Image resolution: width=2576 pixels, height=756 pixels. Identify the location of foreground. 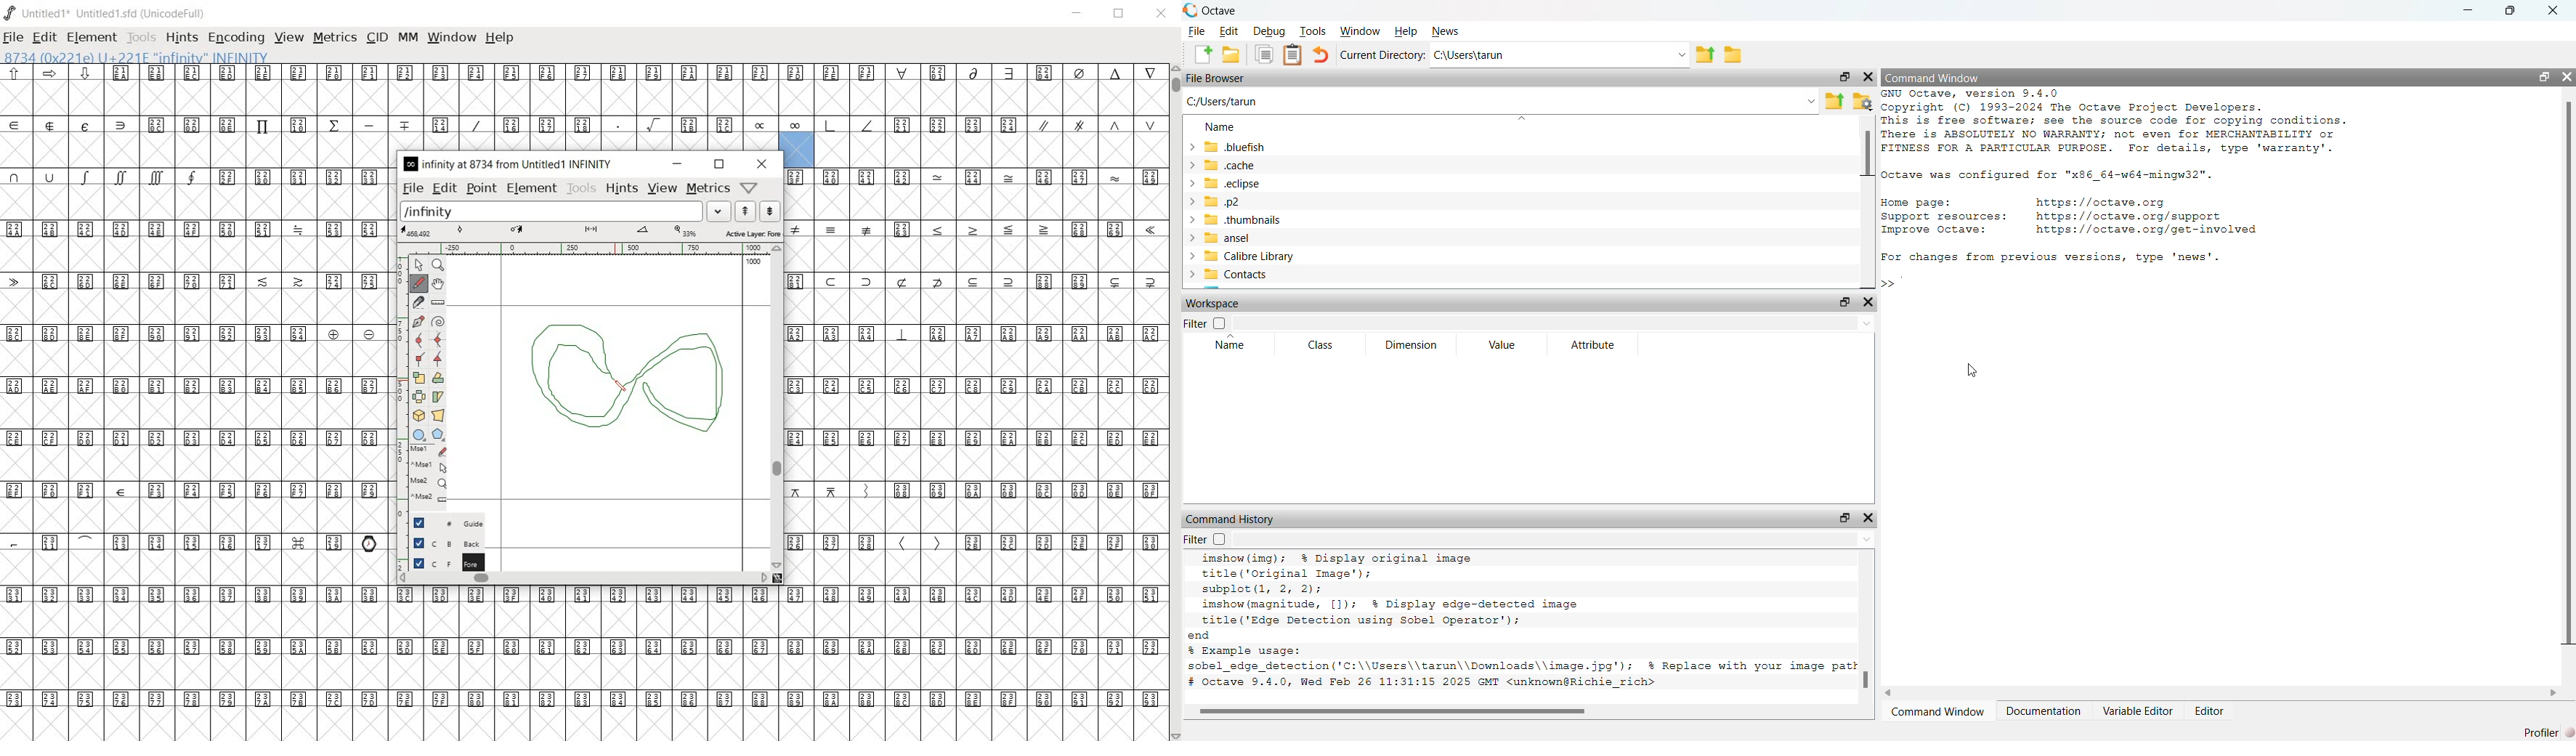
(440, 563).